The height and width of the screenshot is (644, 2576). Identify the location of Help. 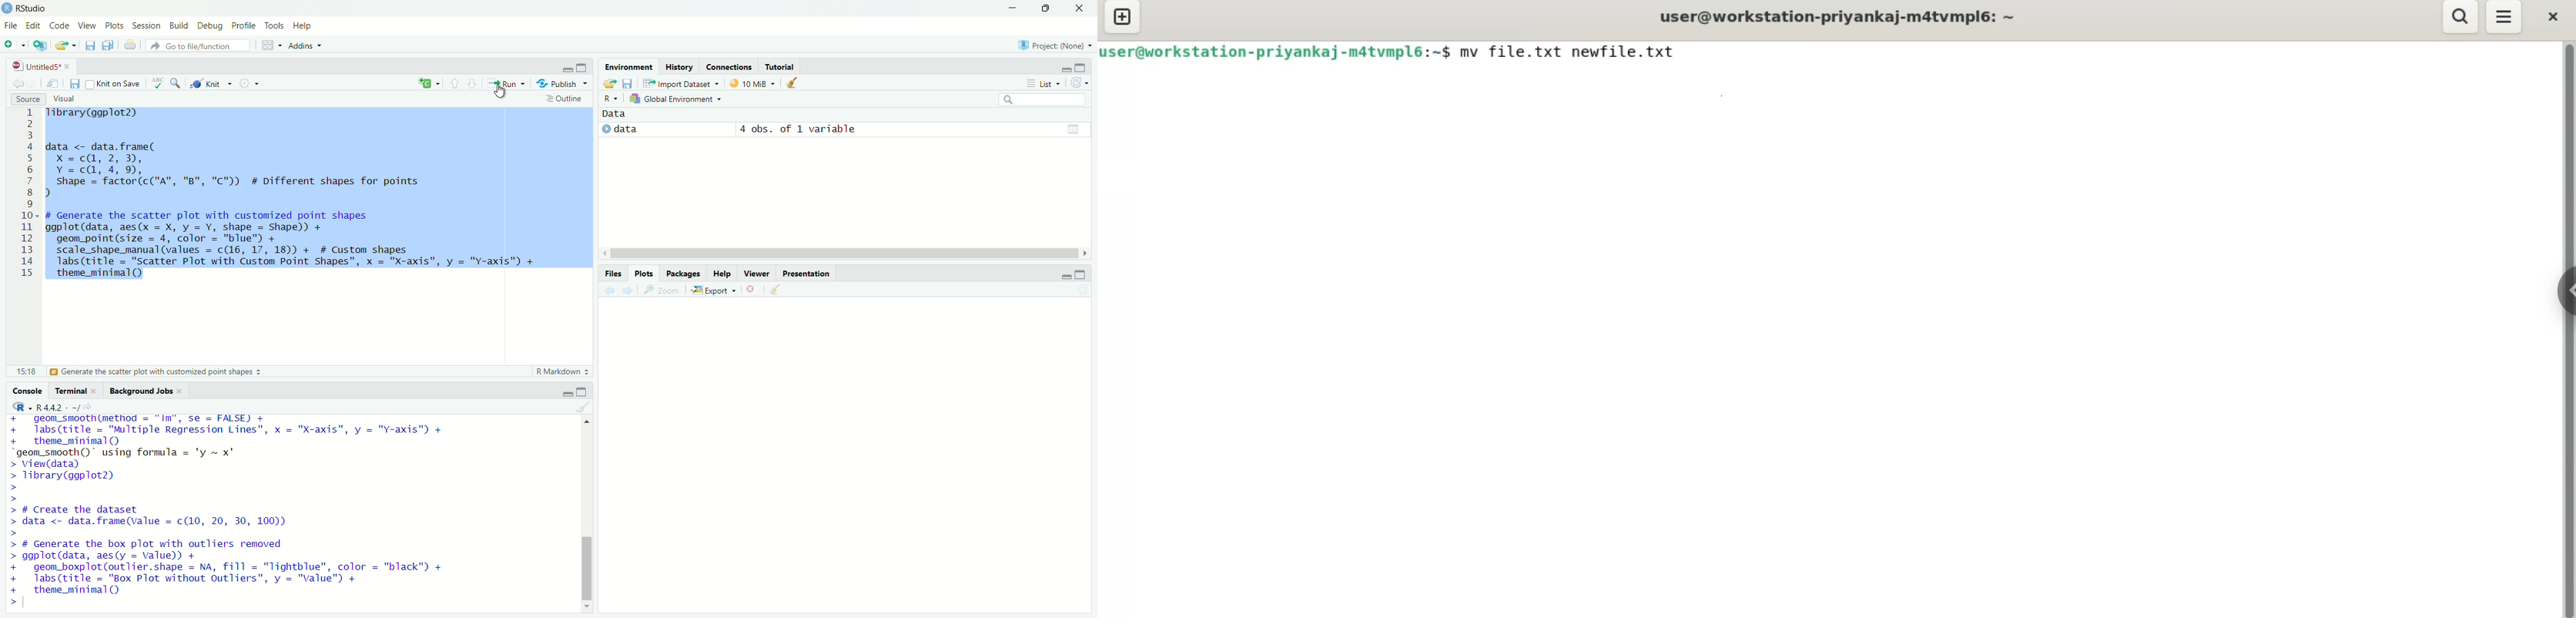
(303, 25).